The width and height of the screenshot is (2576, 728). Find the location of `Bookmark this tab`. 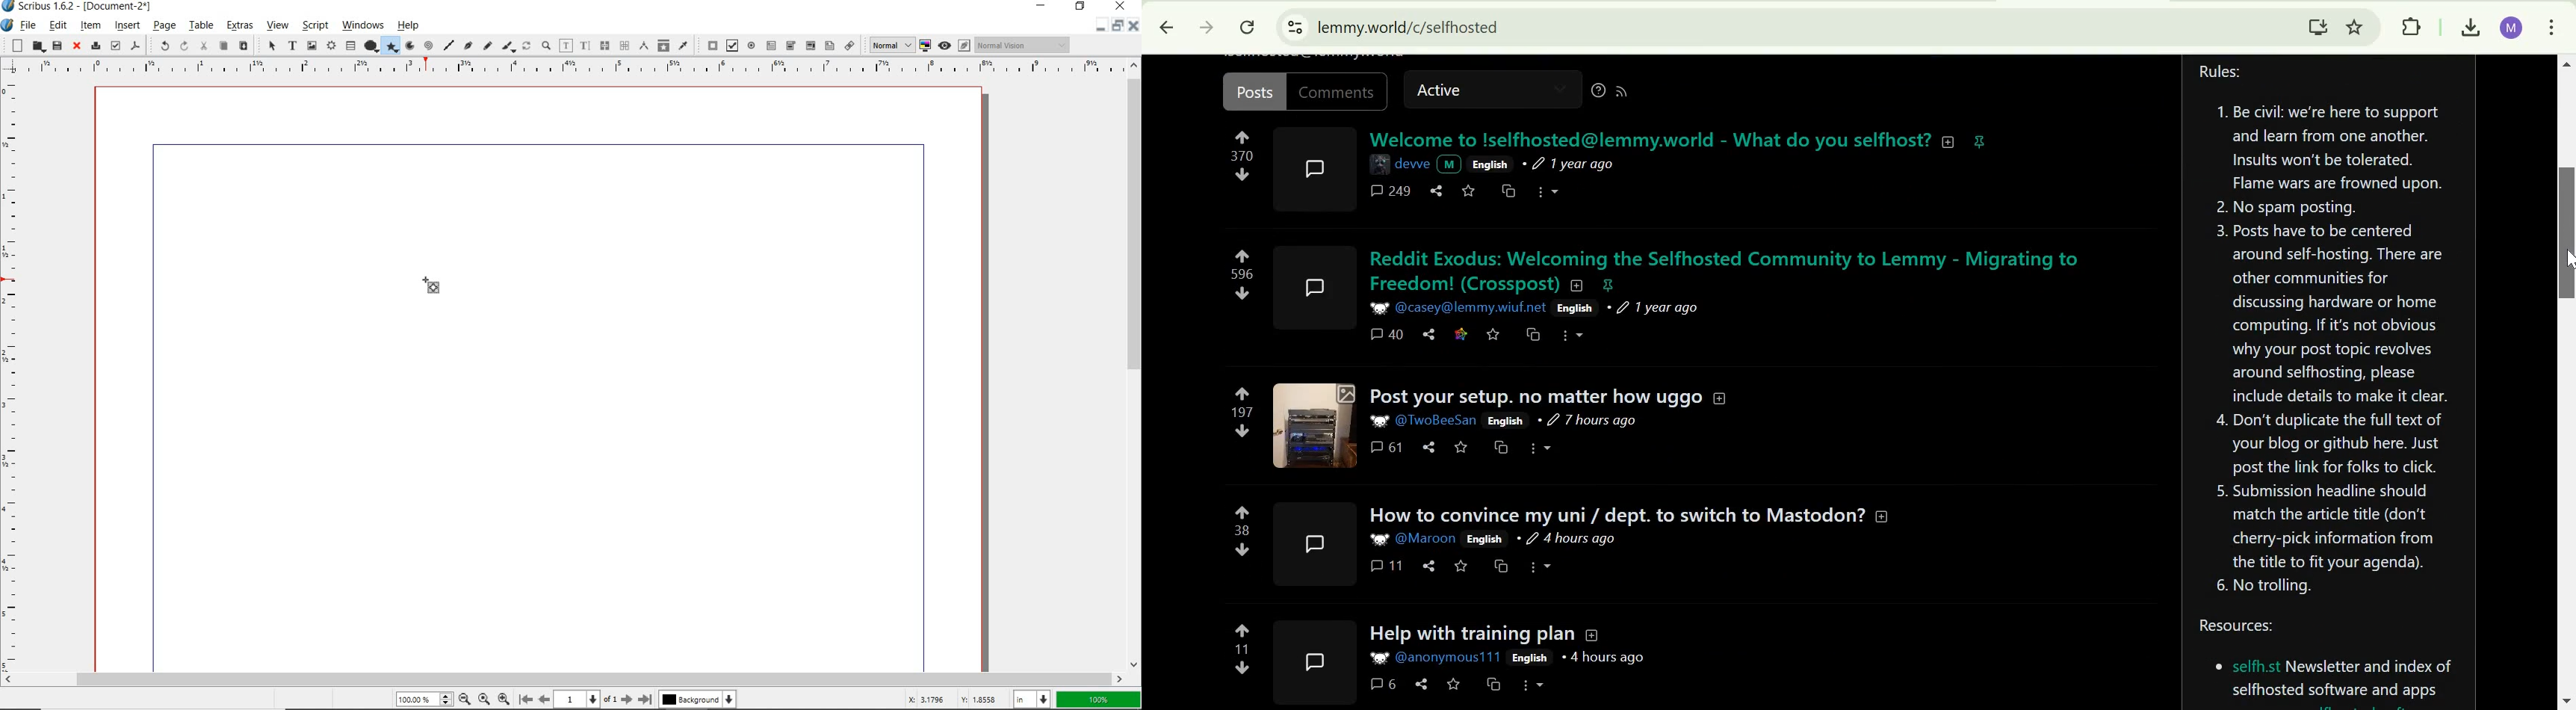

Bookmark this tab is located at coordinates (2355, 26).